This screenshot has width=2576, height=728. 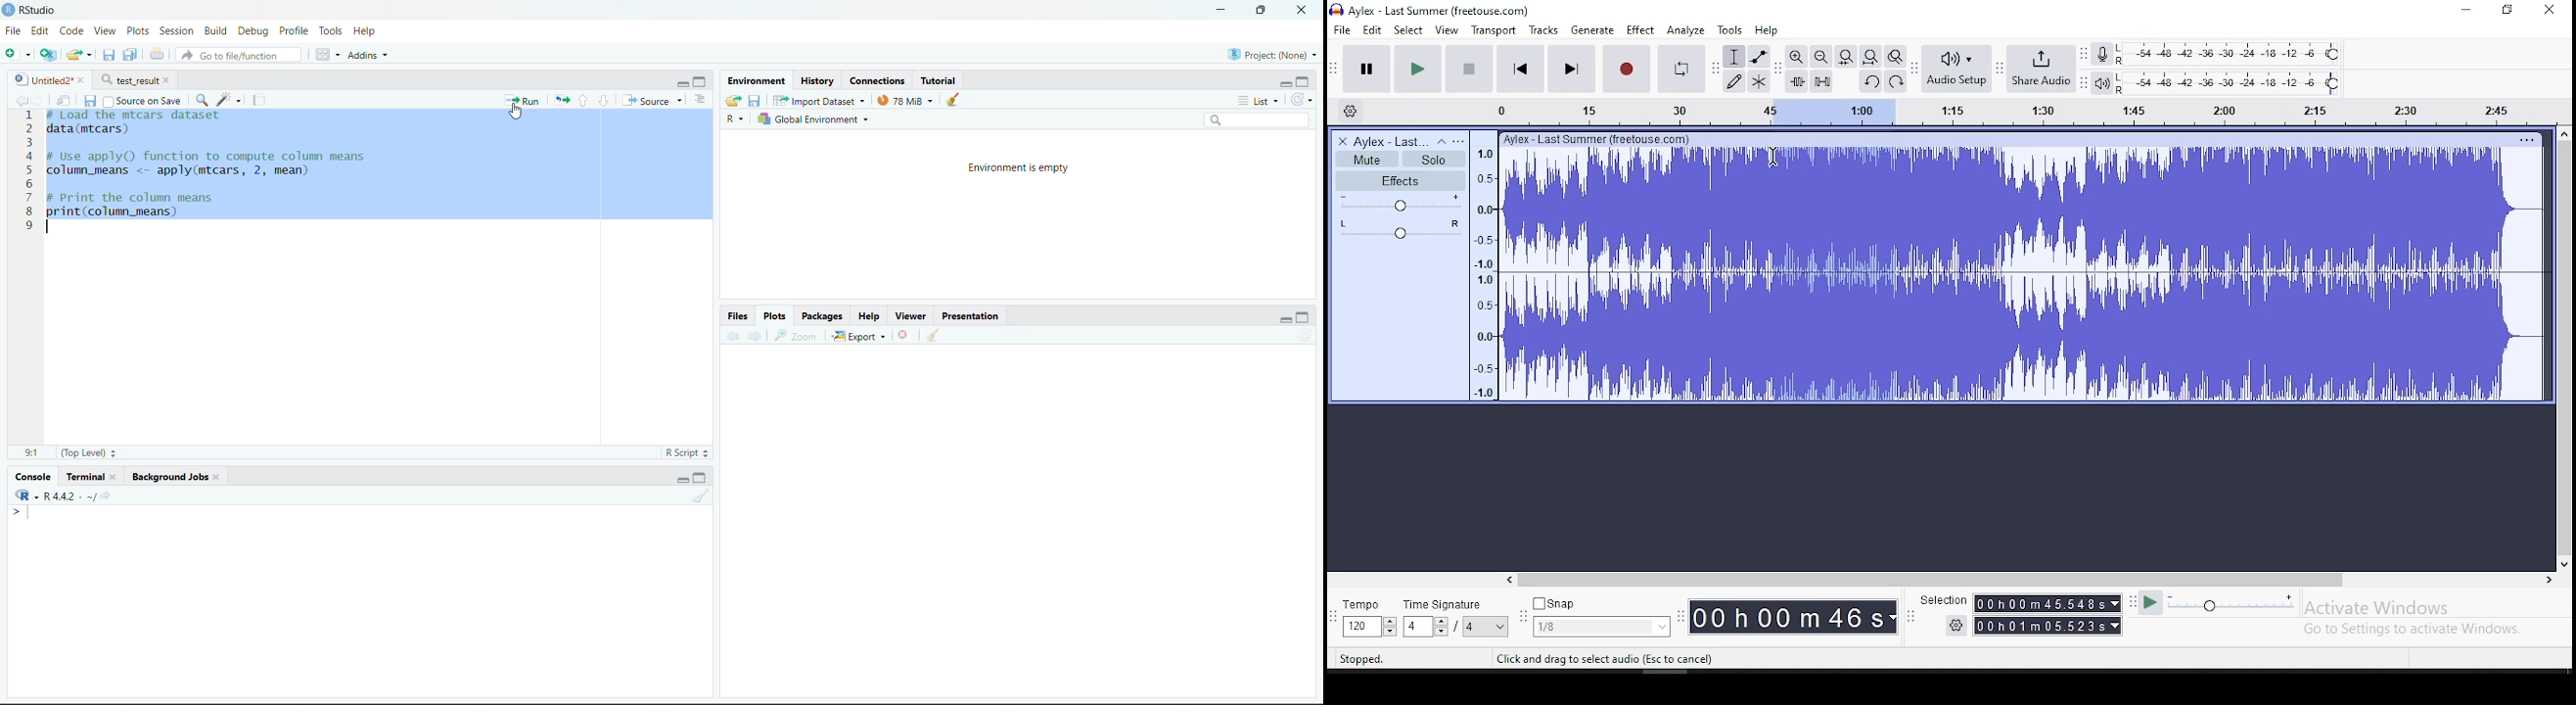 I want to click on track options, so click(x=2528, y=140).